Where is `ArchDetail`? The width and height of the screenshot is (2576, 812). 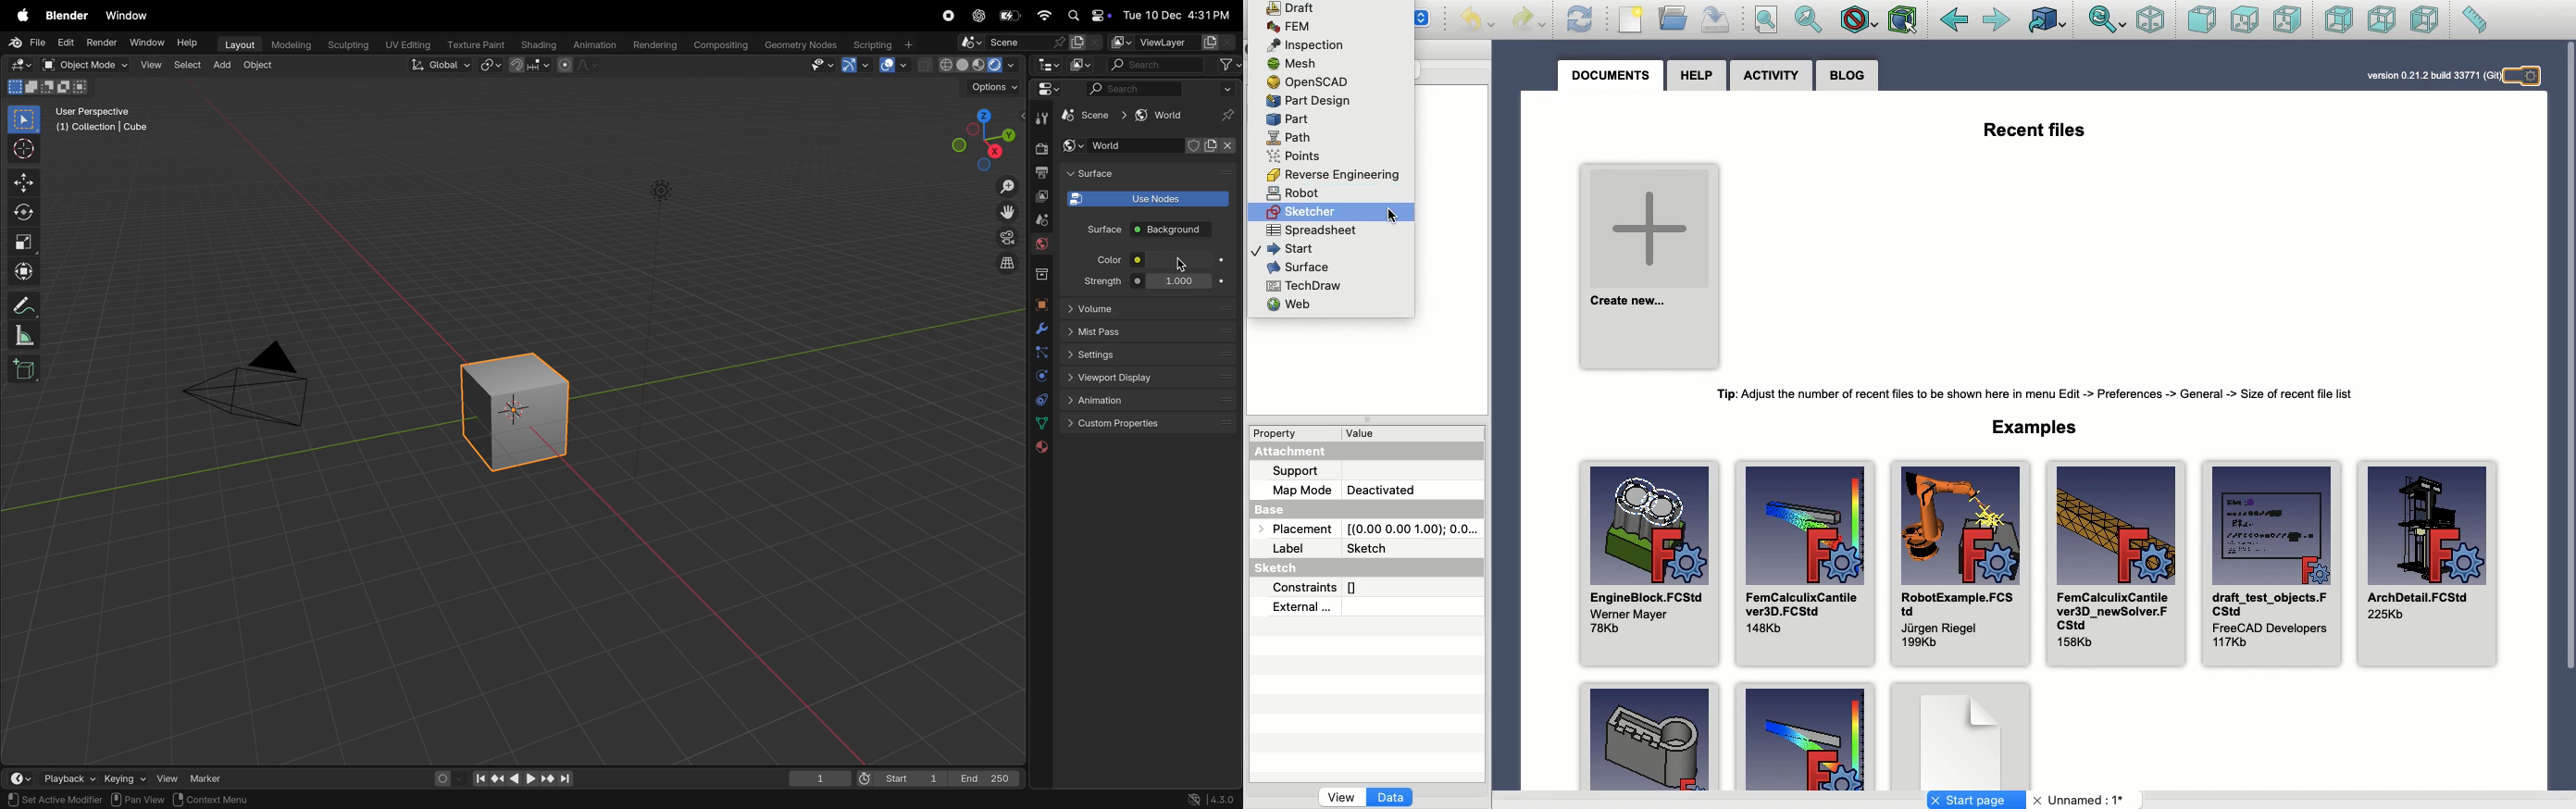
ArchDetail is located at coordinates (2430, 565).